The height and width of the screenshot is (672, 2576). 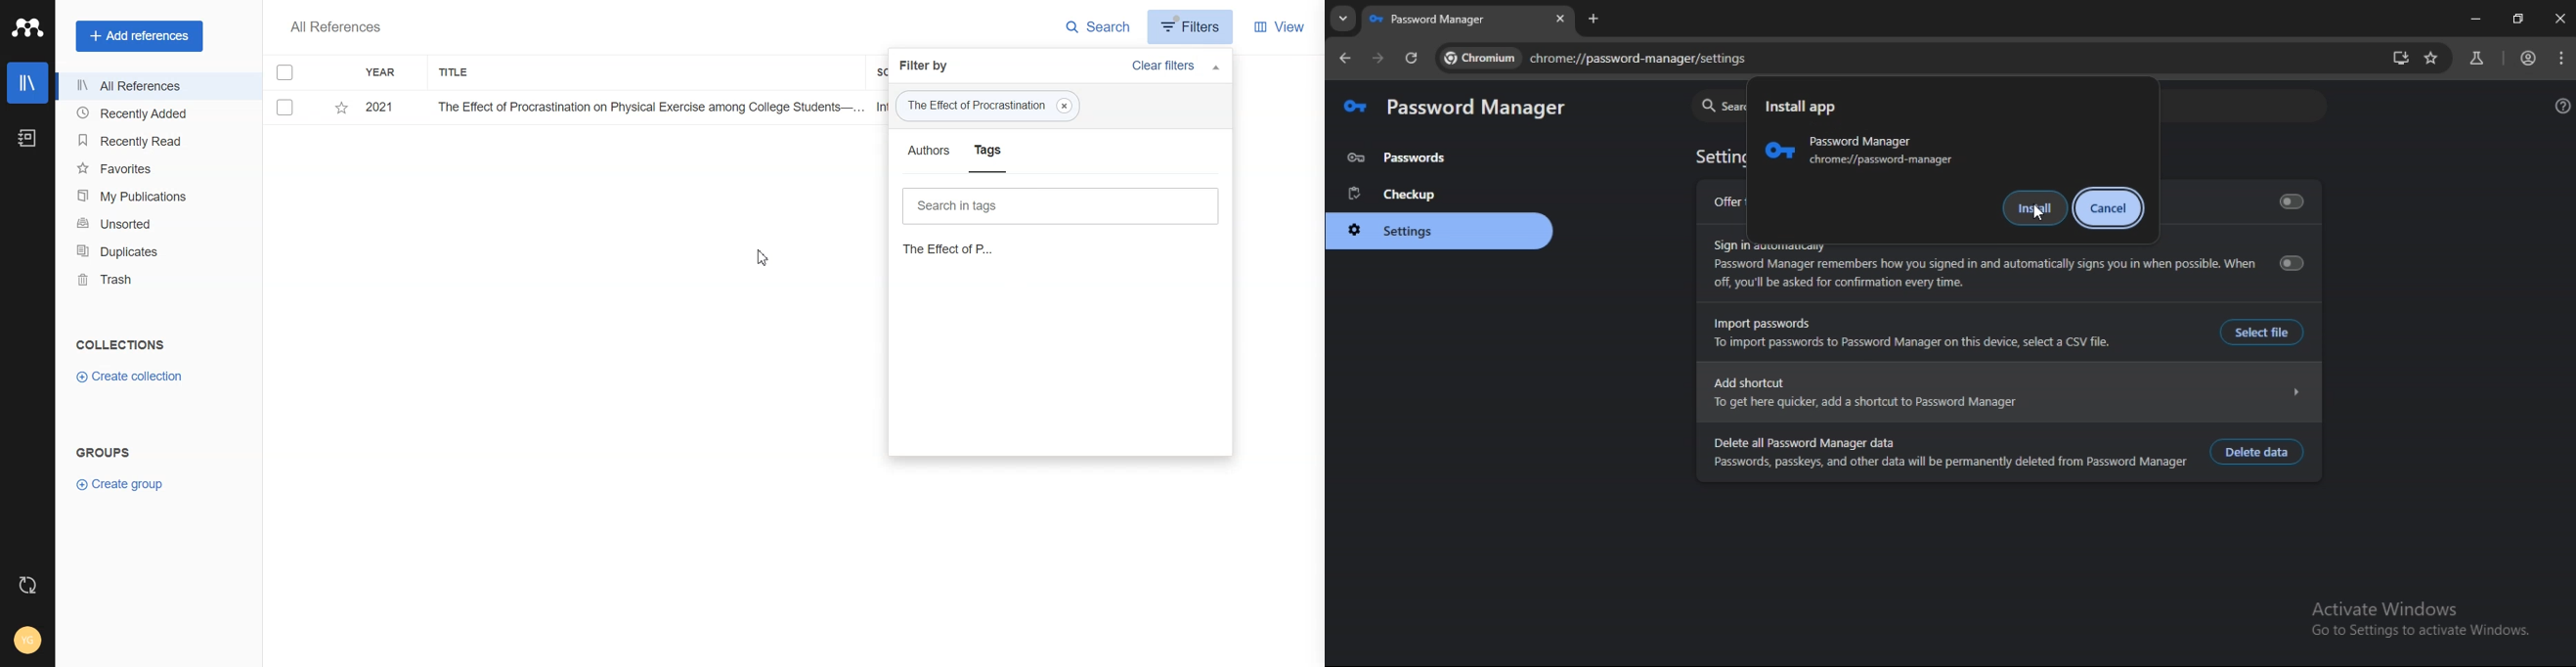 I want to click on search labs, so click(x=2476, y=58).